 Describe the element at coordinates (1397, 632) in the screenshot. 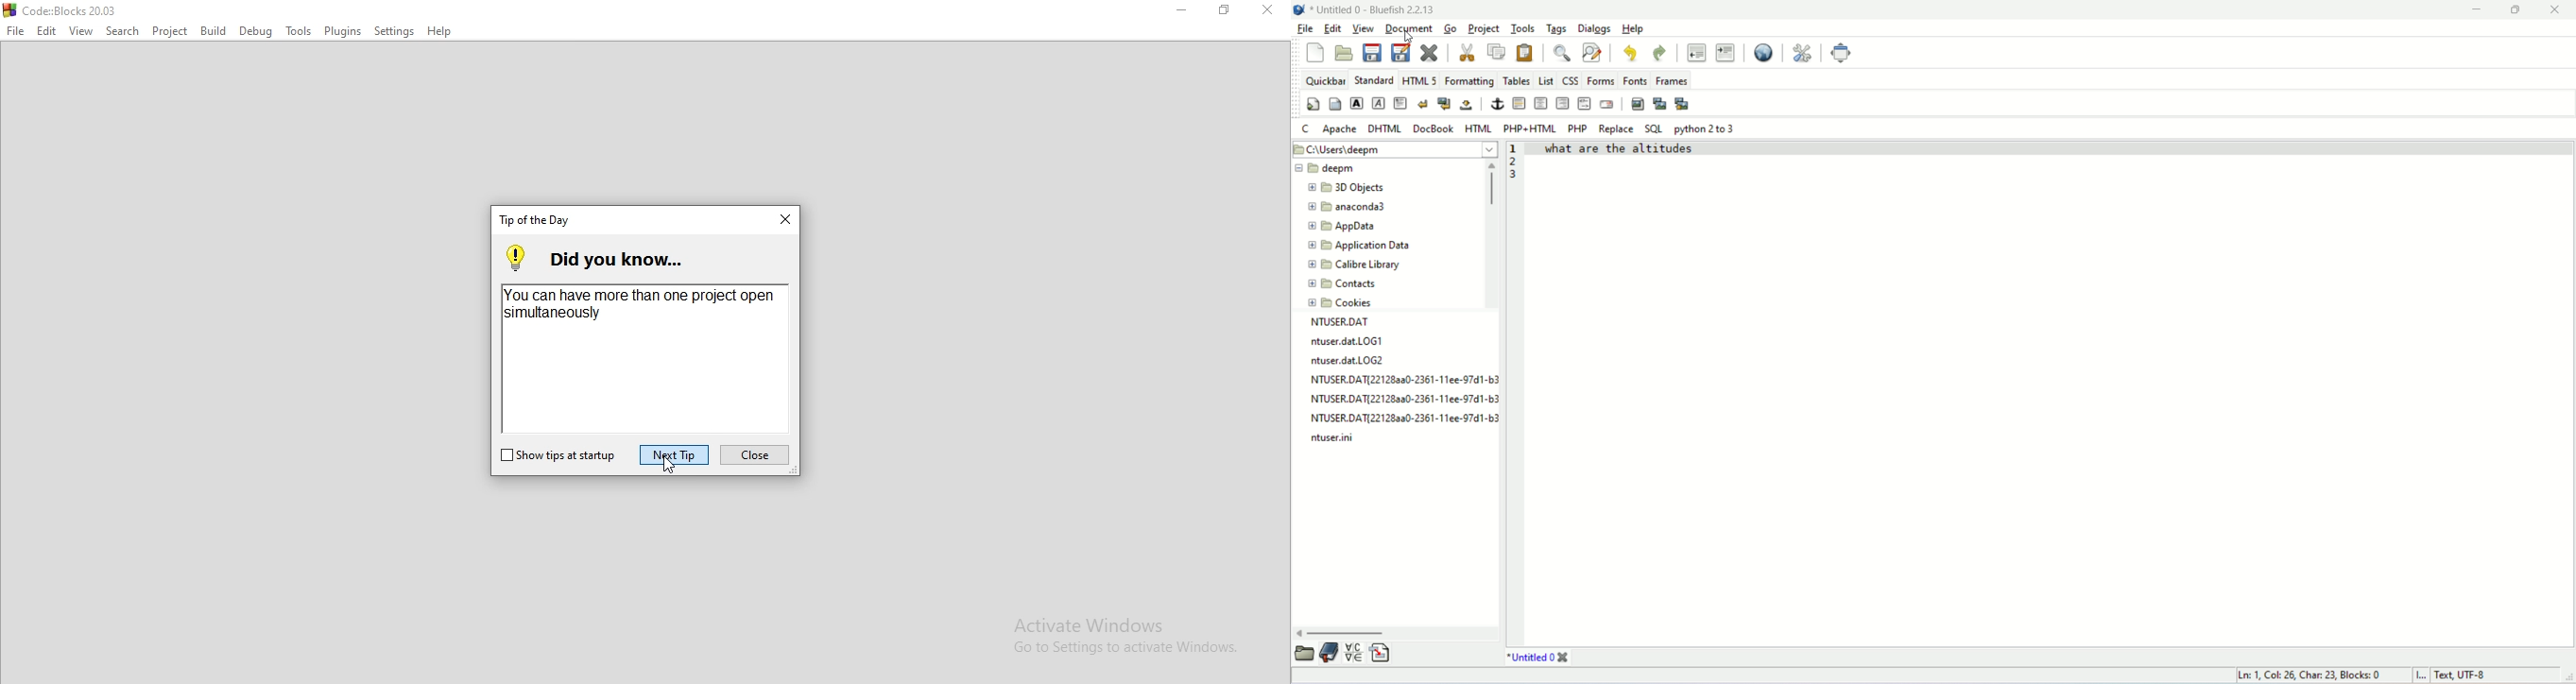

I see `horizontal scroll bar` at that location.